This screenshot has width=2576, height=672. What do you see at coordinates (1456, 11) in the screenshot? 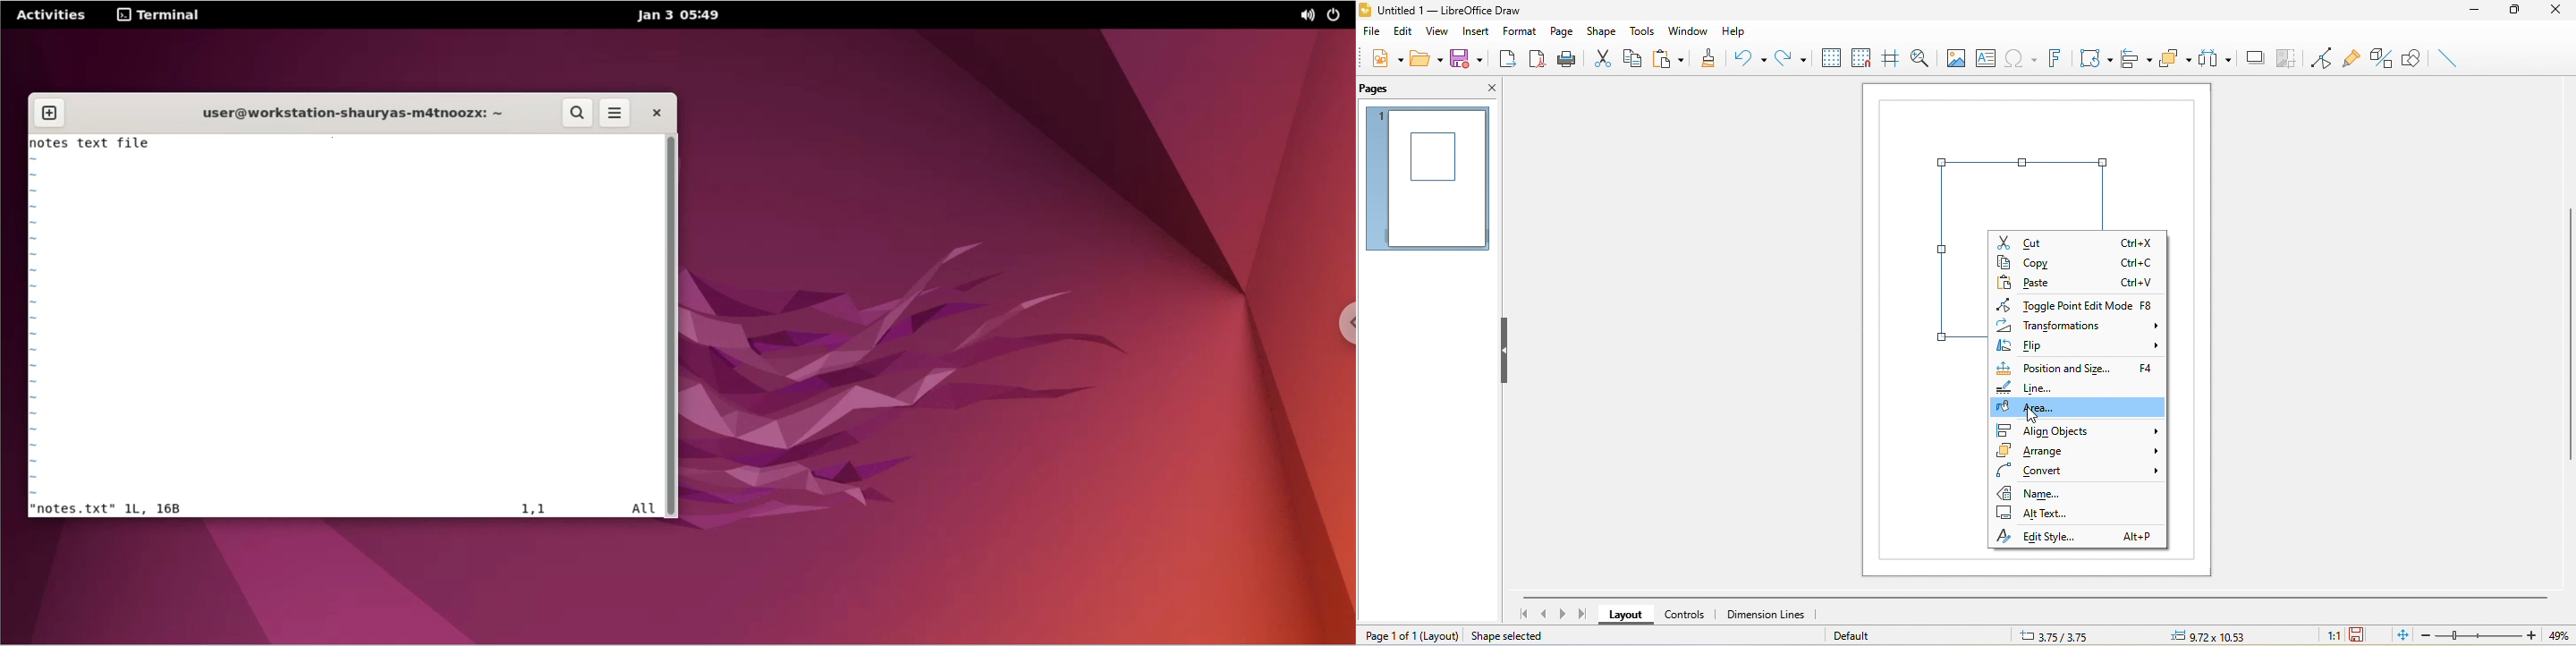
I see `title` at bounding box center [1456, 11].